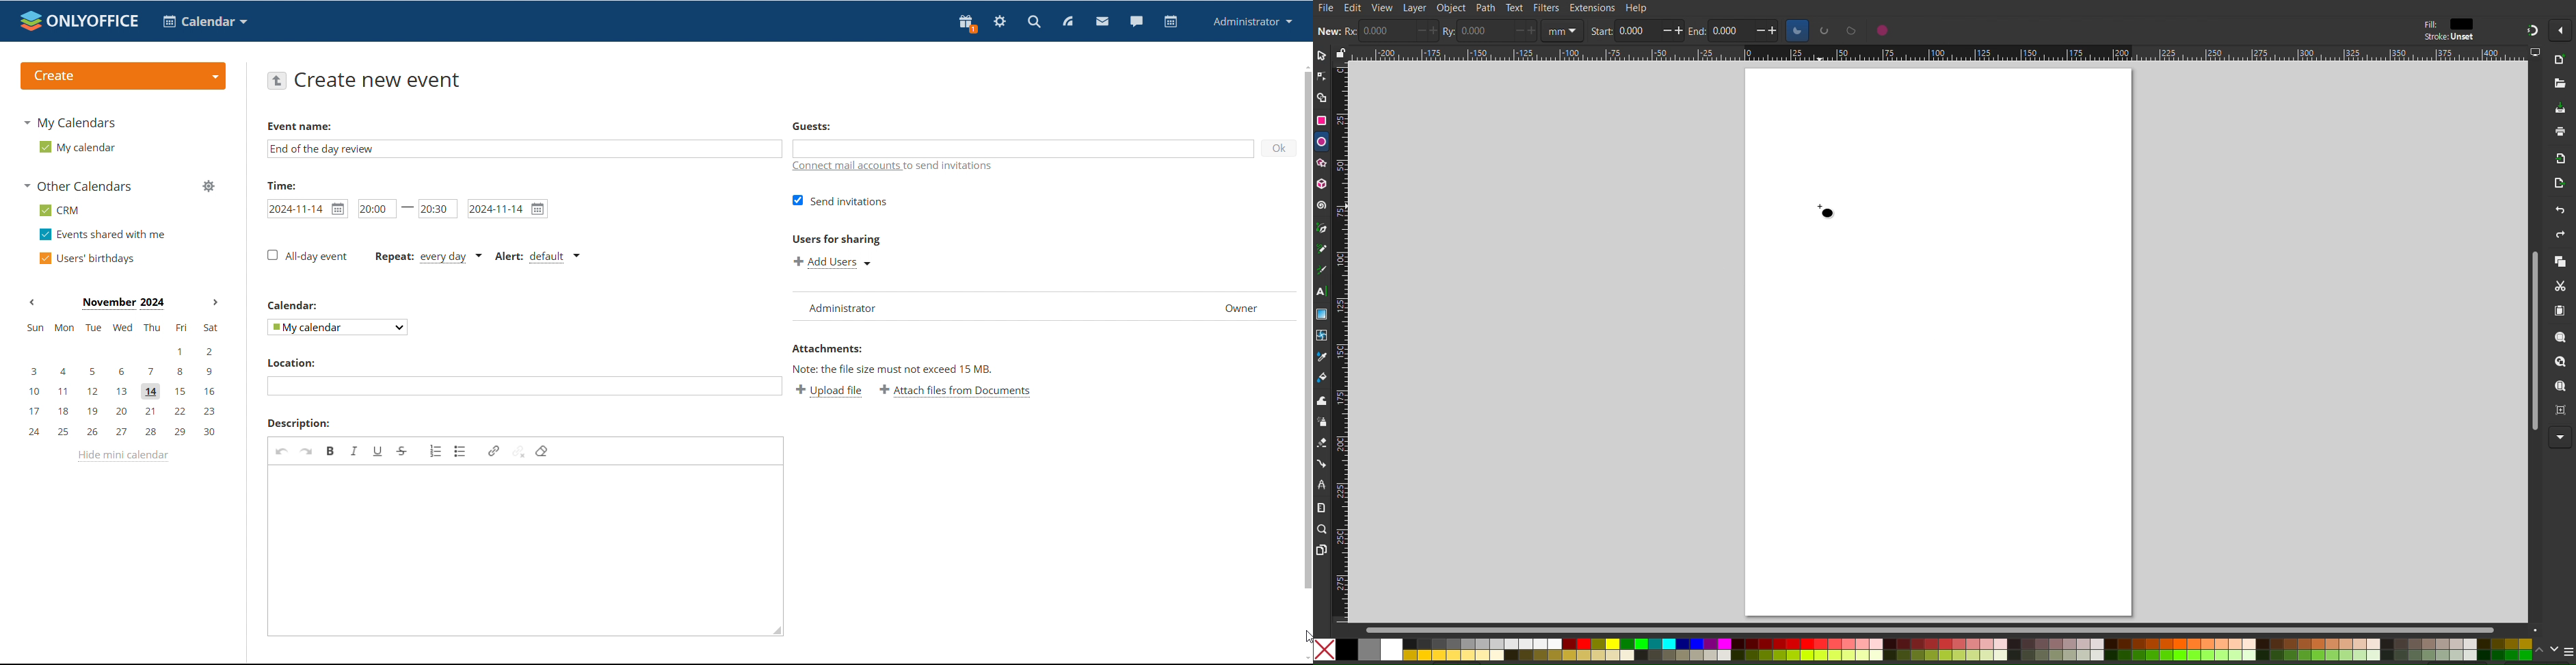 Image resolution: width=2576 pixels, height=672 pixels. Describe the element at coordinates (205, 21) in the screenshot. I see `calendar` at that location.